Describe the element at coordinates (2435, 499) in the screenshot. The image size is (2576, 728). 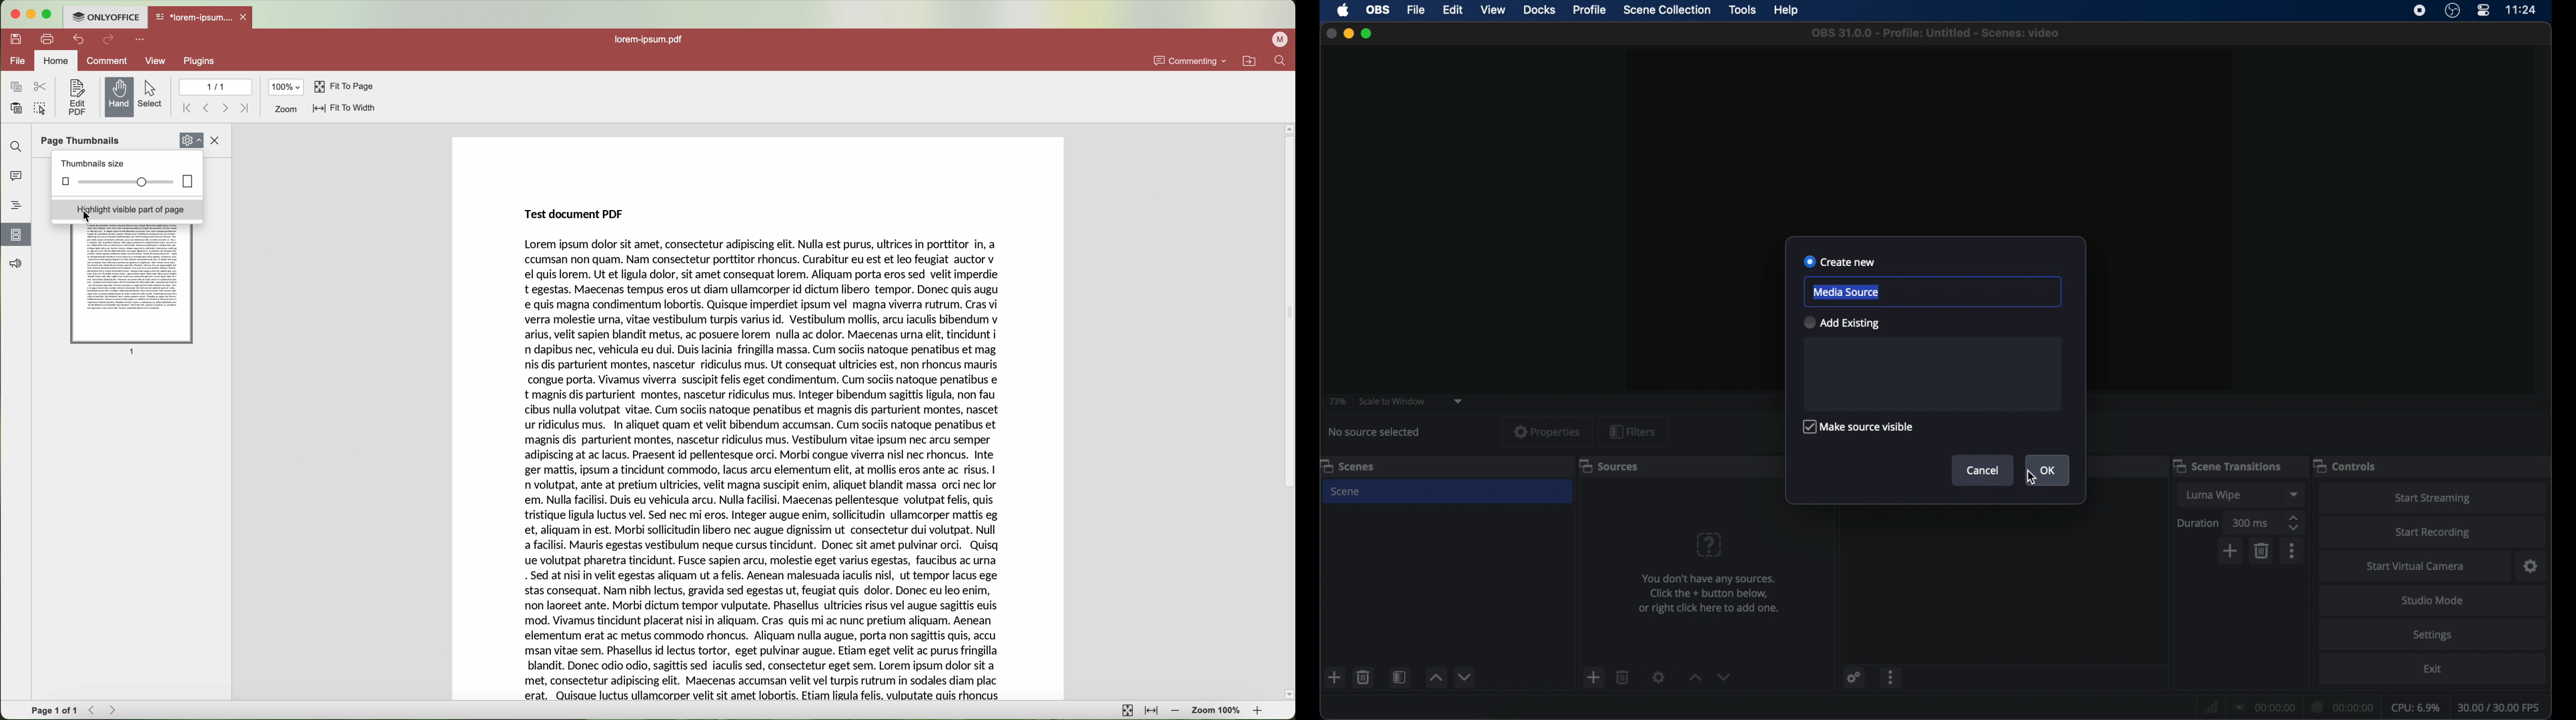
I see `start streaming` at that location.